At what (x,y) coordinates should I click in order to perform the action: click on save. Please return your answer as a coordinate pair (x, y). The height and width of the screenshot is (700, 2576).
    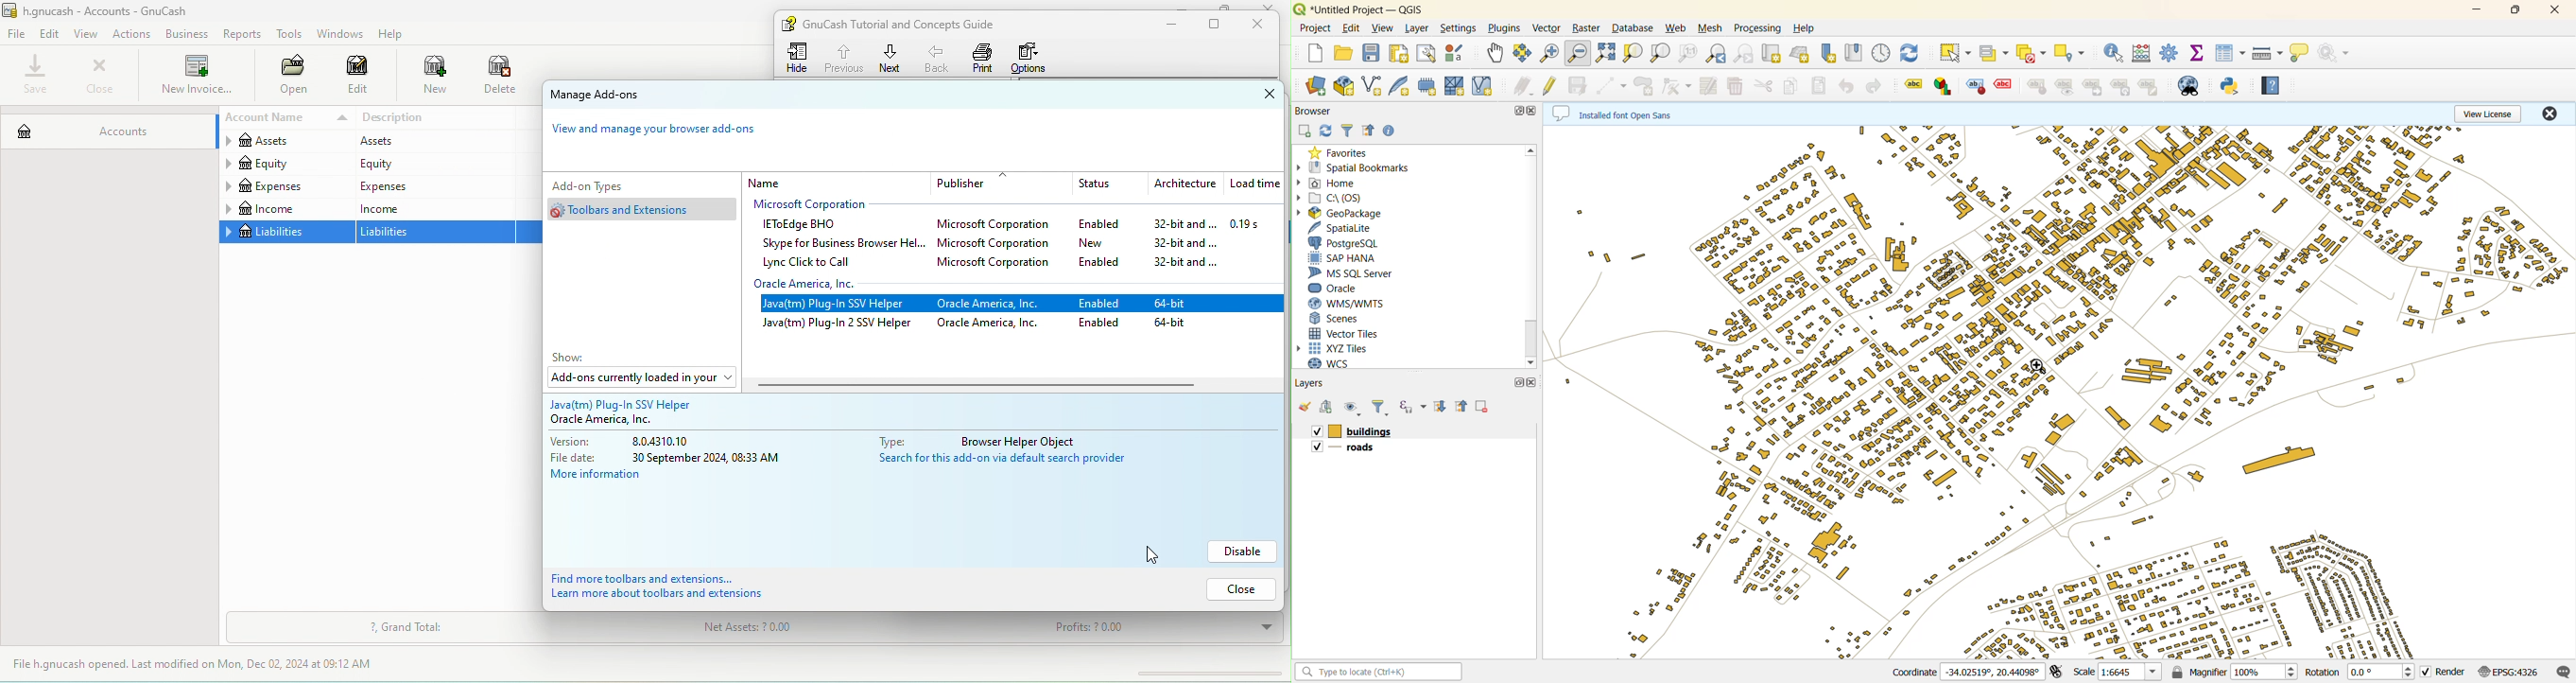
    Looking at the image, I should click on (37, 76).